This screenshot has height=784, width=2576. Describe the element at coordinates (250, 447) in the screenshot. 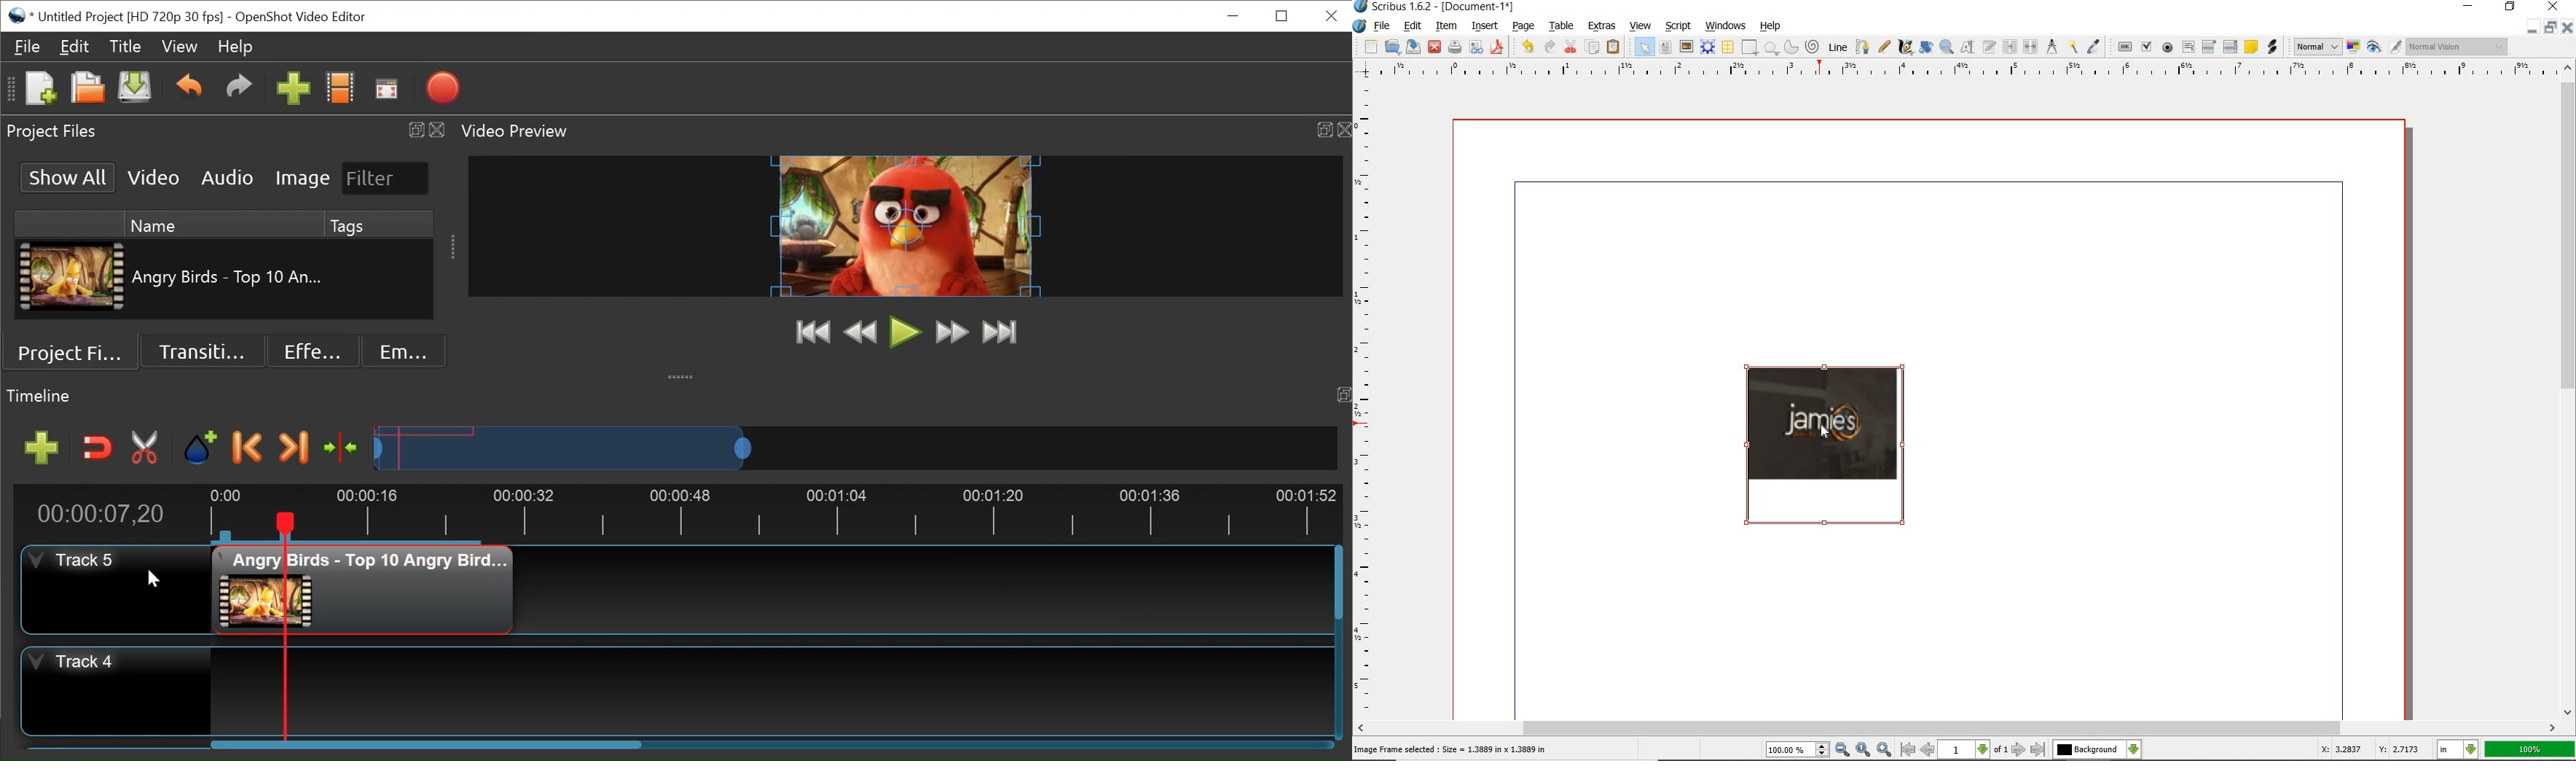

I see `previous marker` at that location.